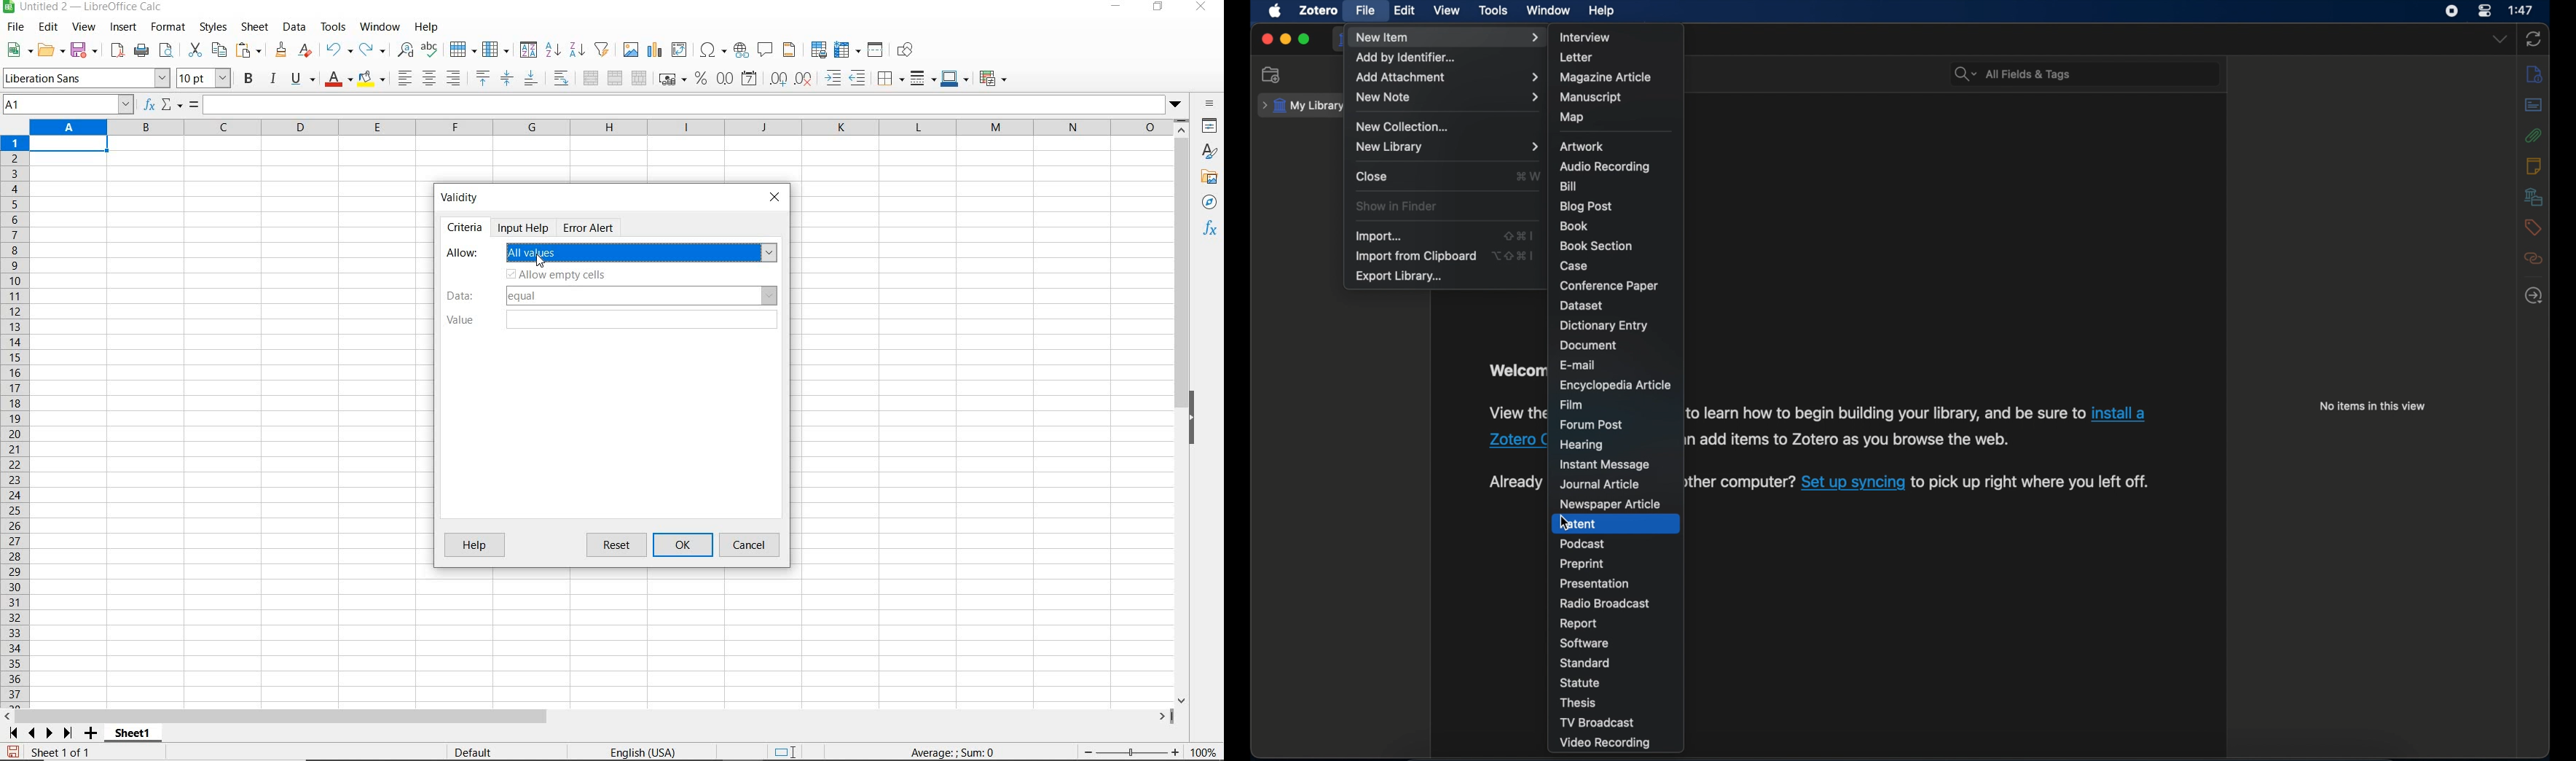  I want to click on align right, so click(455, 78).